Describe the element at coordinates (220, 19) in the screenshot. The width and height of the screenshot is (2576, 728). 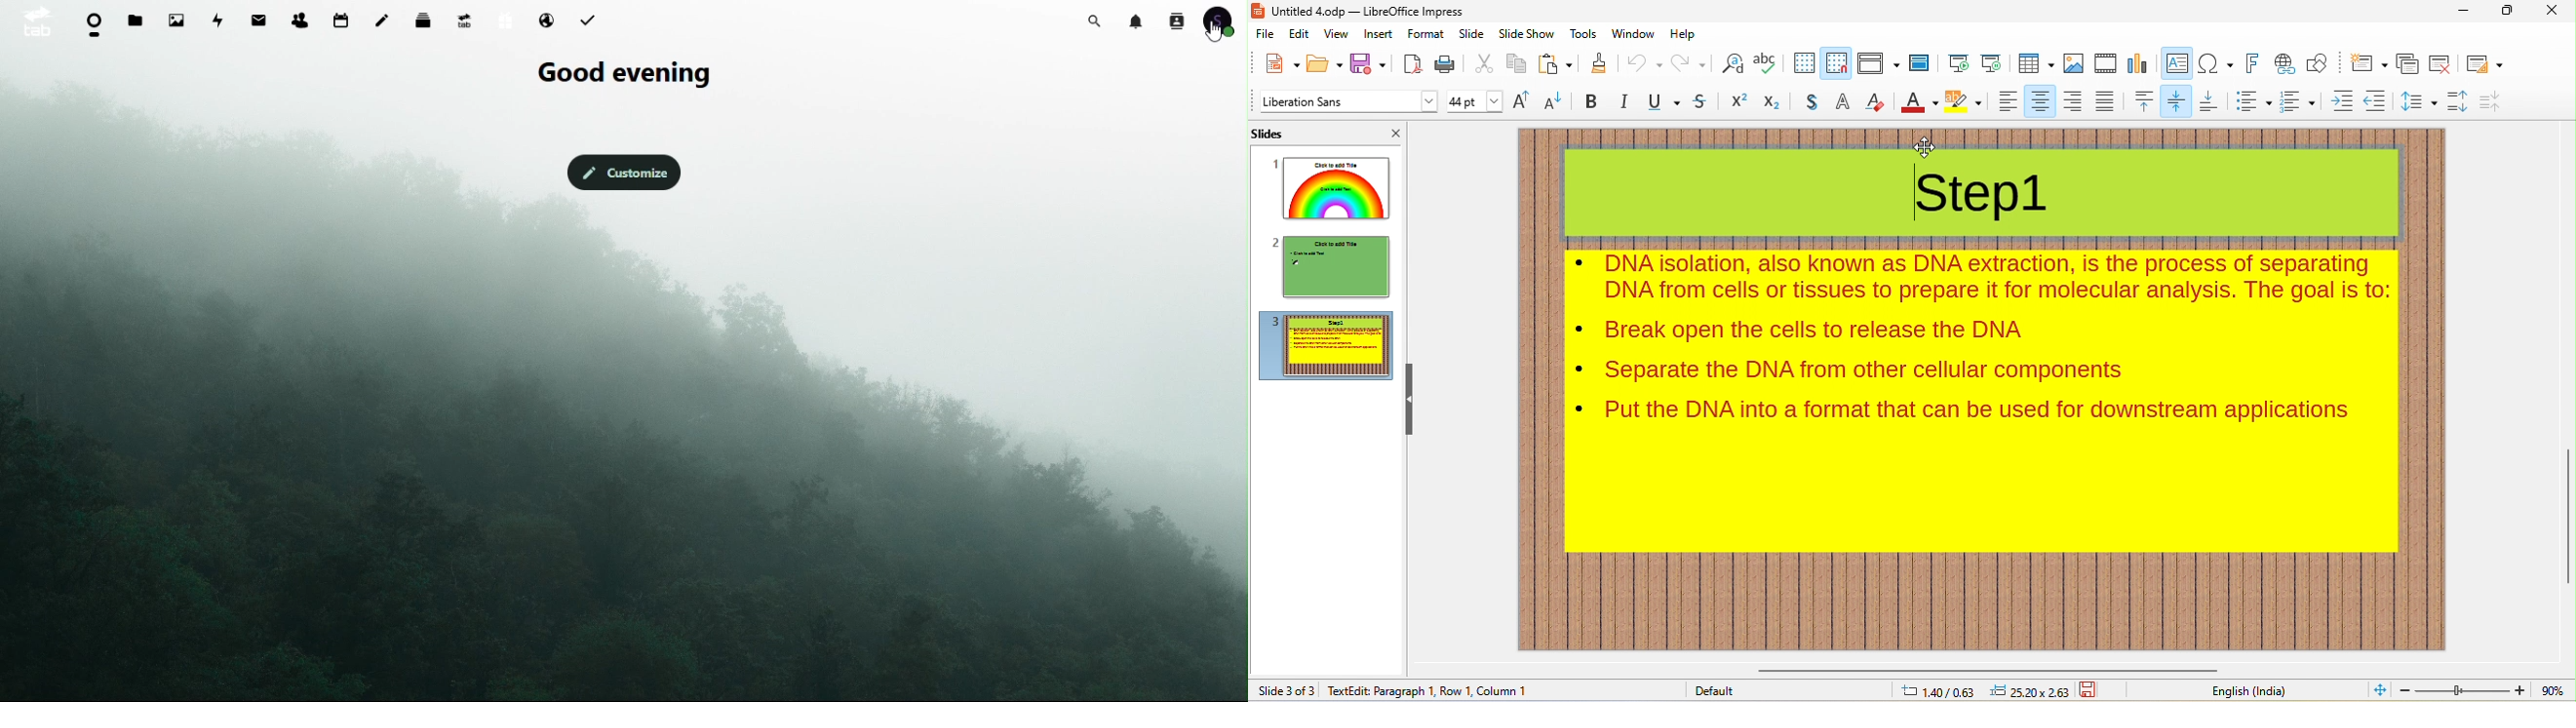
I see `Activity` at that location.